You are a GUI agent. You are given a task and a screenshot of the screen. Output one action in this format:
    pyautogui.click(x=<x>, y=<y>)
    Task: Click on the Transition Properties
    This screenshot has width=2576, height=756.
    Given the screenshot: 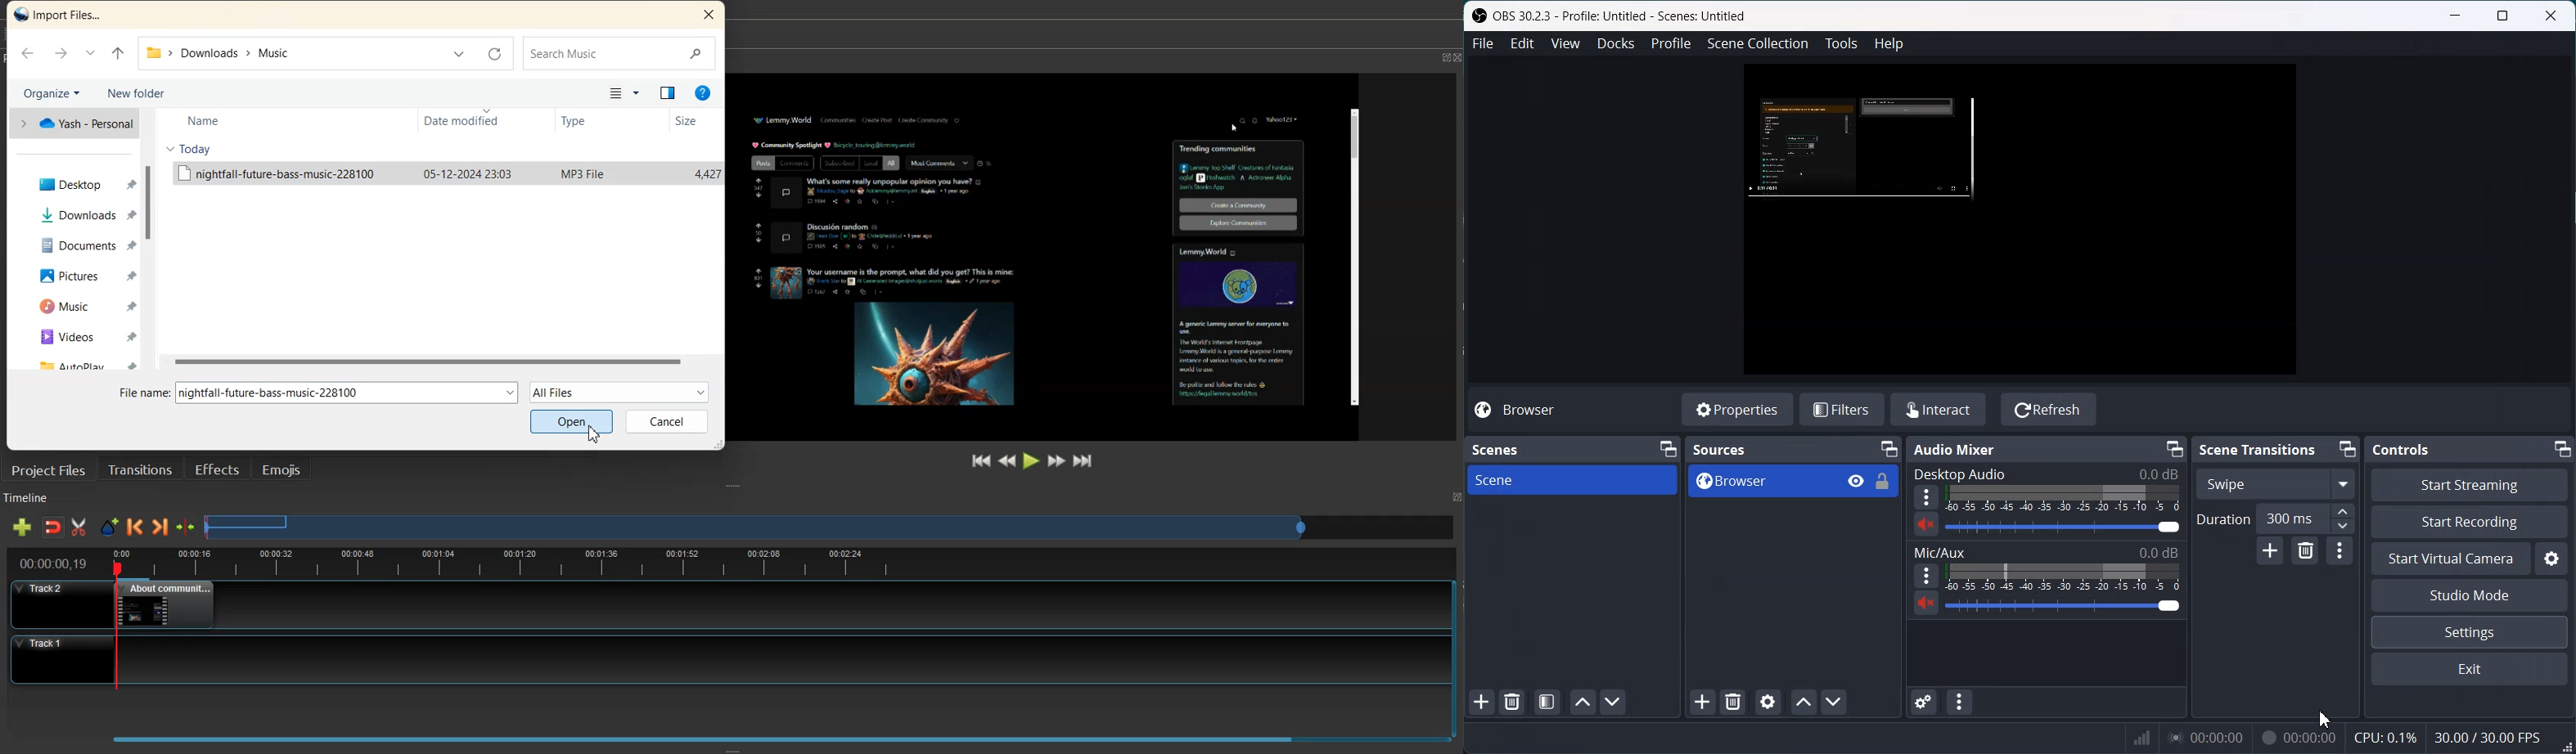 What is the action you would take?
    pyautogui.click(x=2340, y=554)
    